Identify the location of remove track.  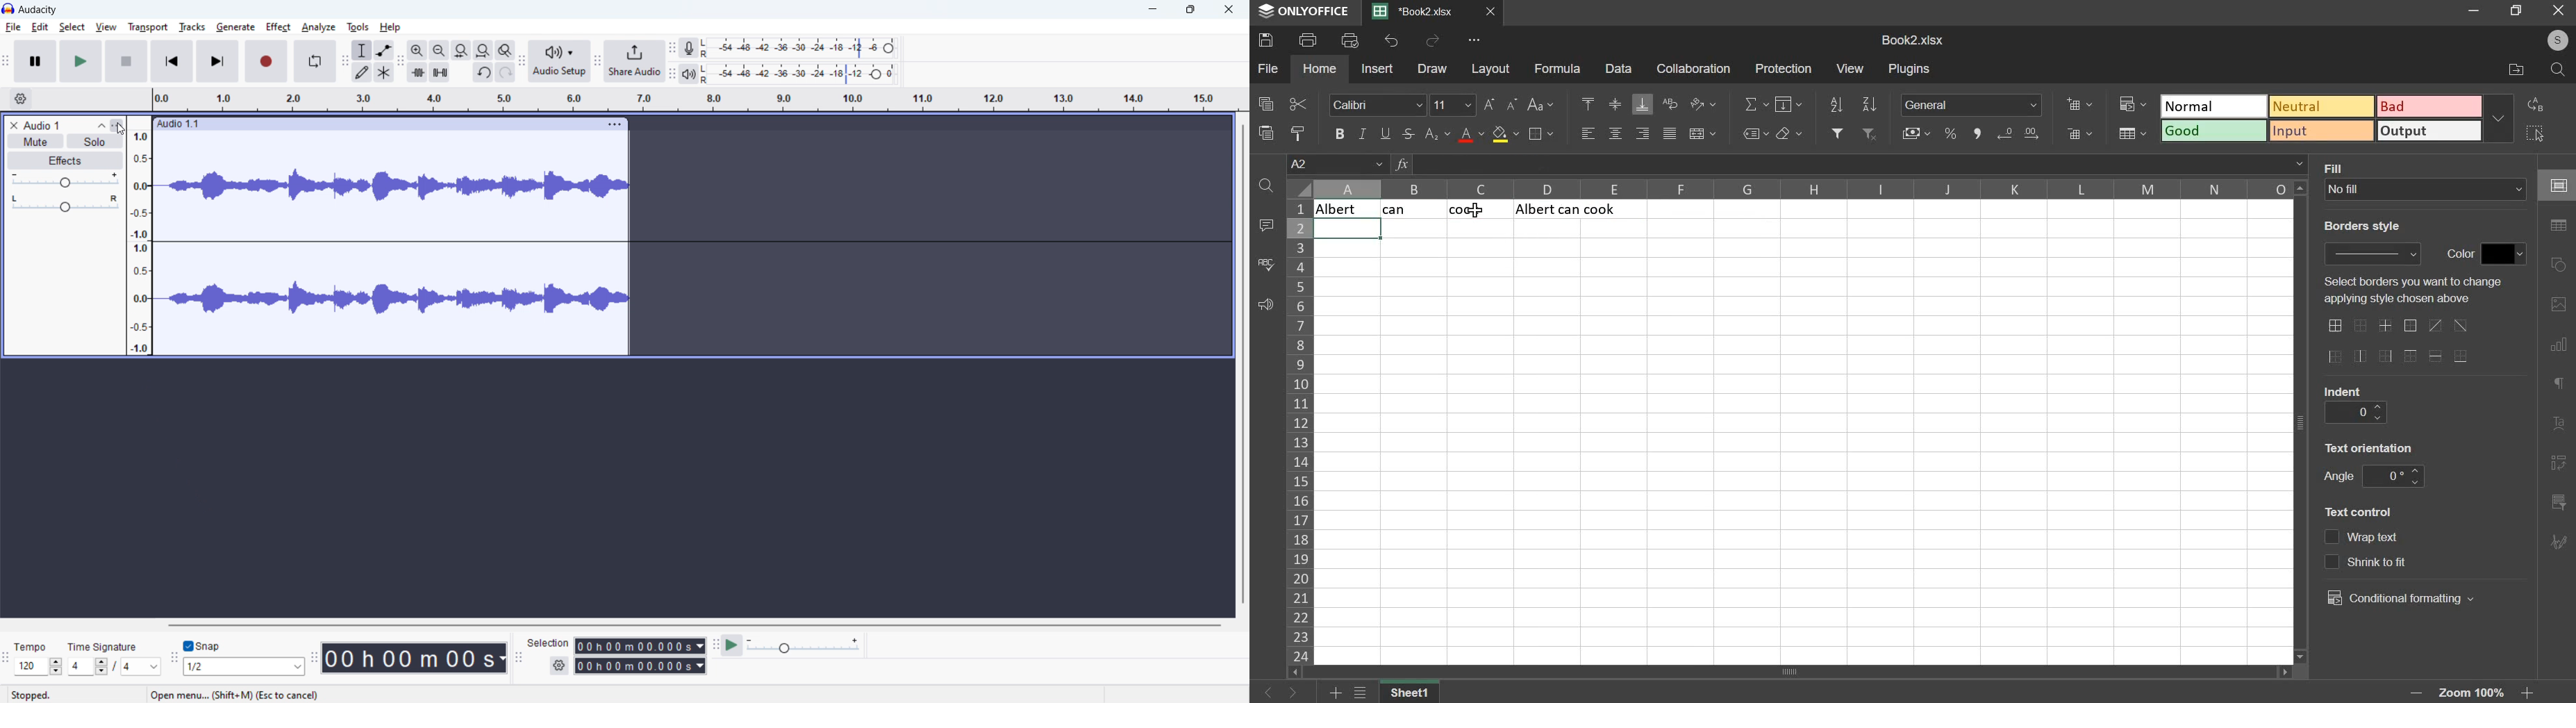
(14, 125).